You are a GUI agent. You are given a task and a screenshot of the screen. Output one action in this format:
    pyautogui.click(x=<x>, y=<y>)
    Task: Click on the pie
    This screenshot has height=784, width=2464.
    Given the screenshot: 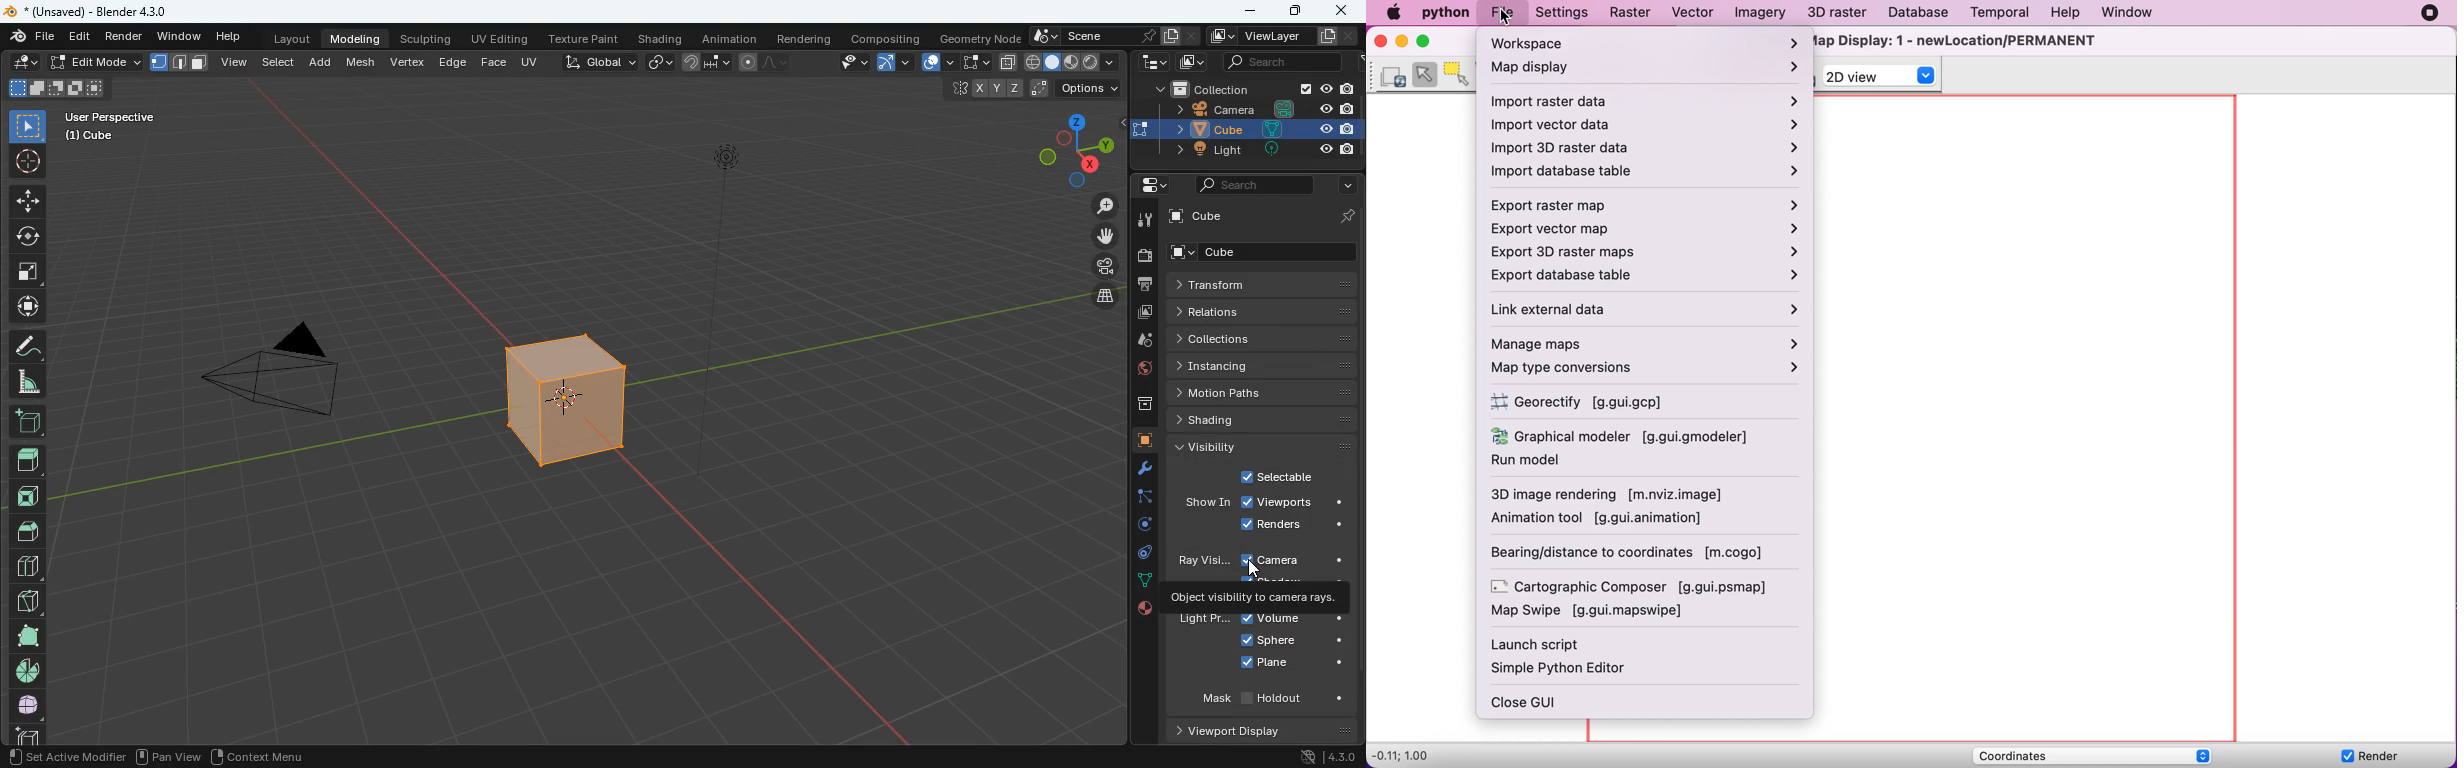 What is the action you would take?
    pyautogui.click(x=27, y=673)
    